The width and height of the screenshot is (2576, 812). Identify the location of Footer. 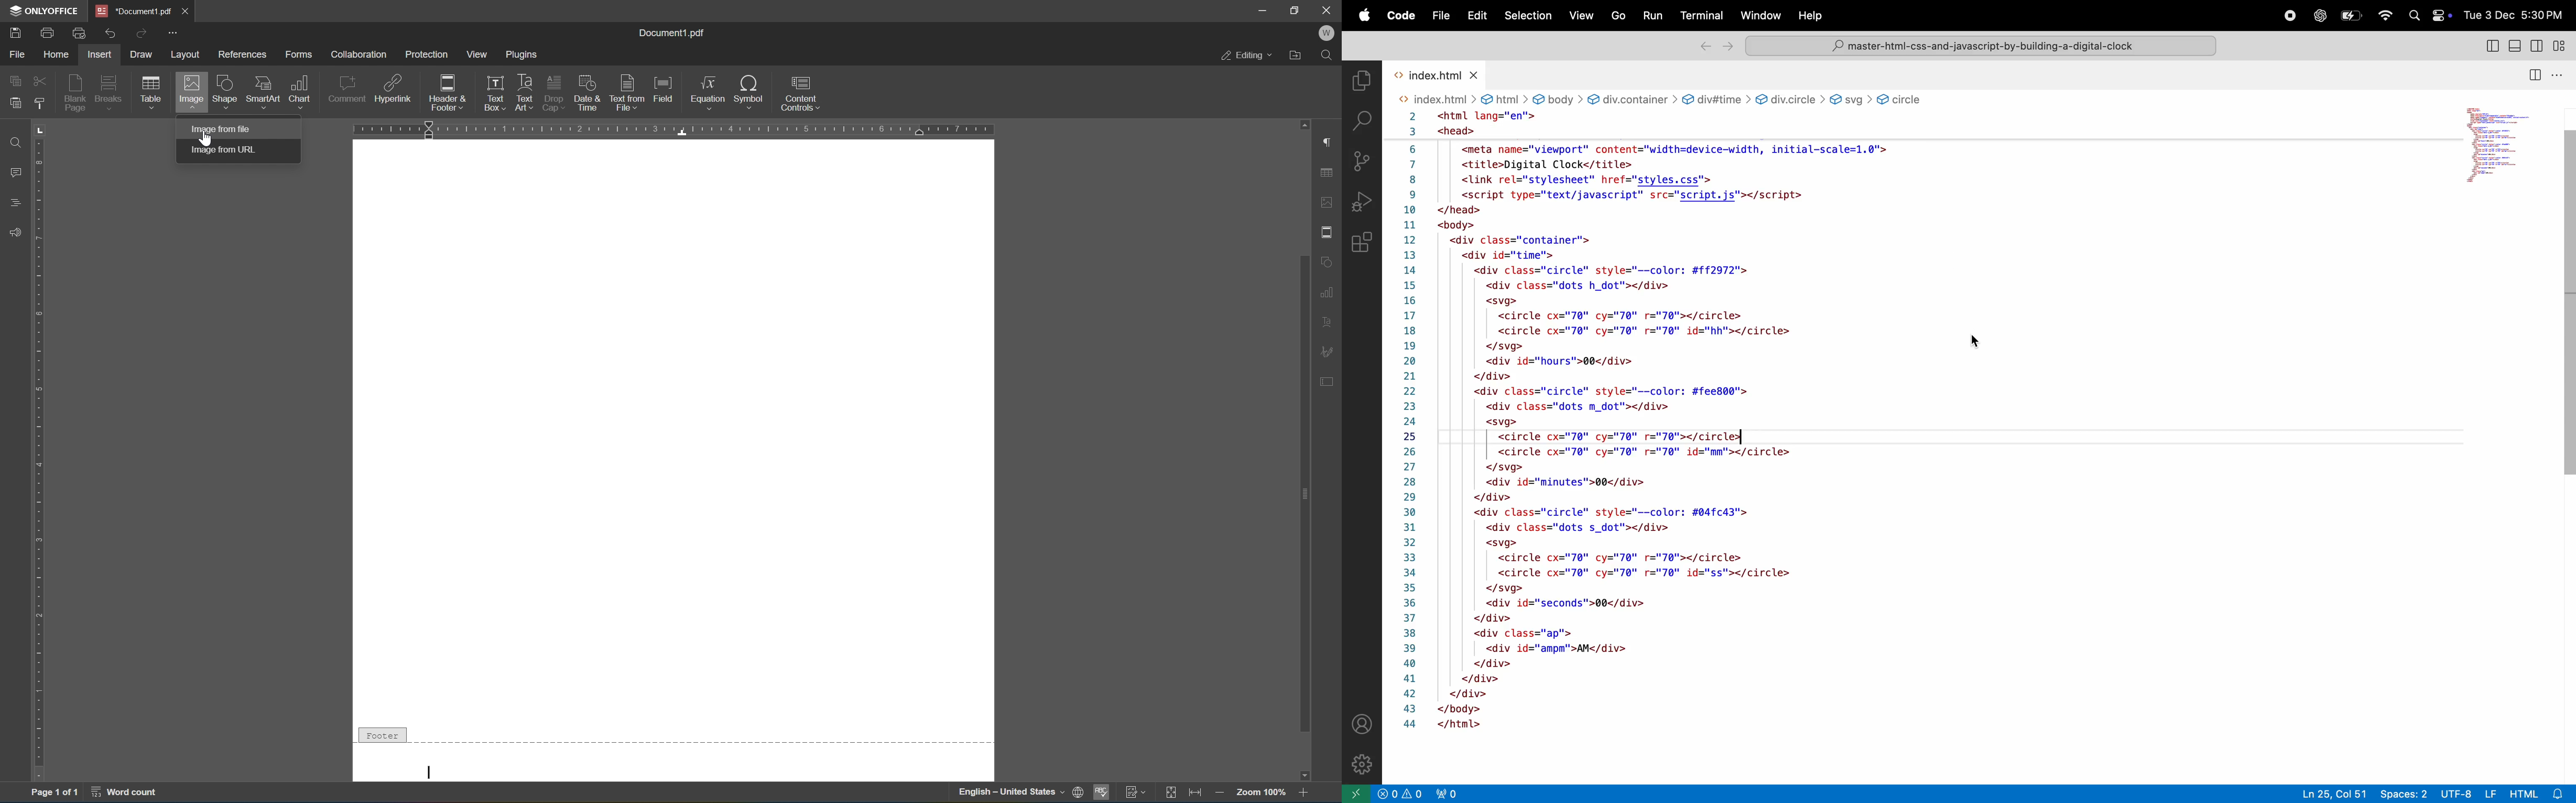
(381, 733).